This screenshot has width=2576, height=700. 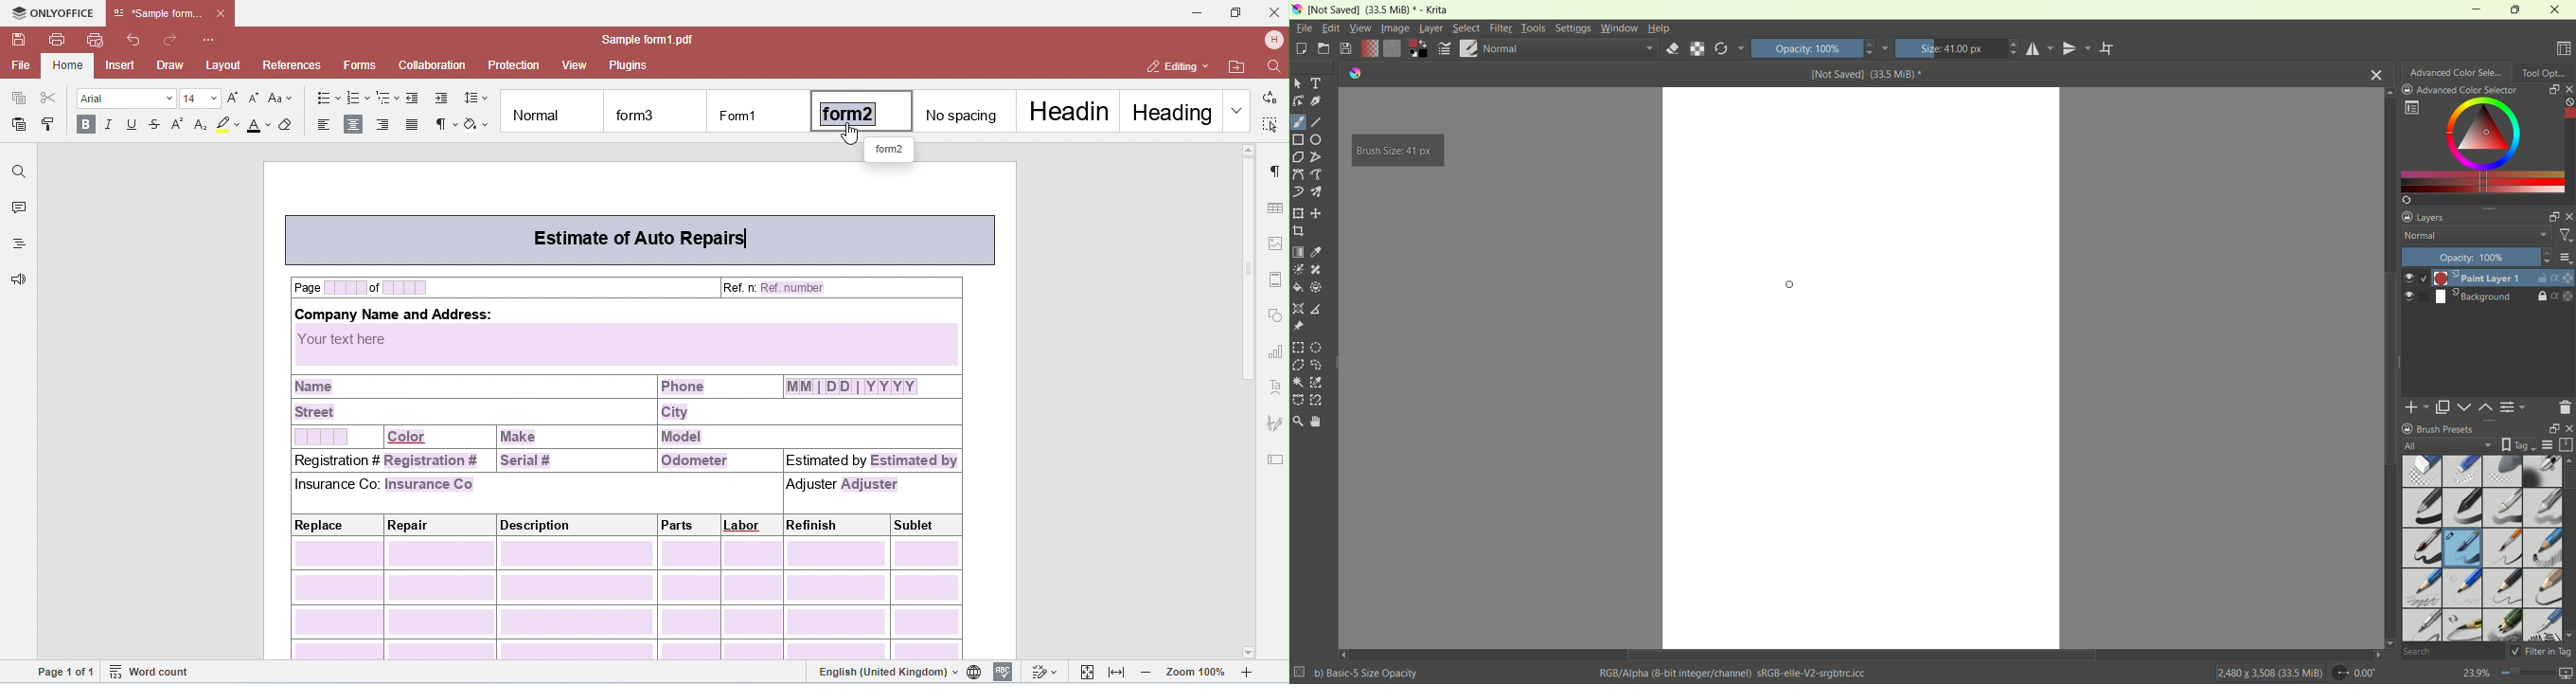 What do you see at coordinates (1298, 399) in the screenshot?
I see `bezier curve selection` at bounding box center [1298, 399].